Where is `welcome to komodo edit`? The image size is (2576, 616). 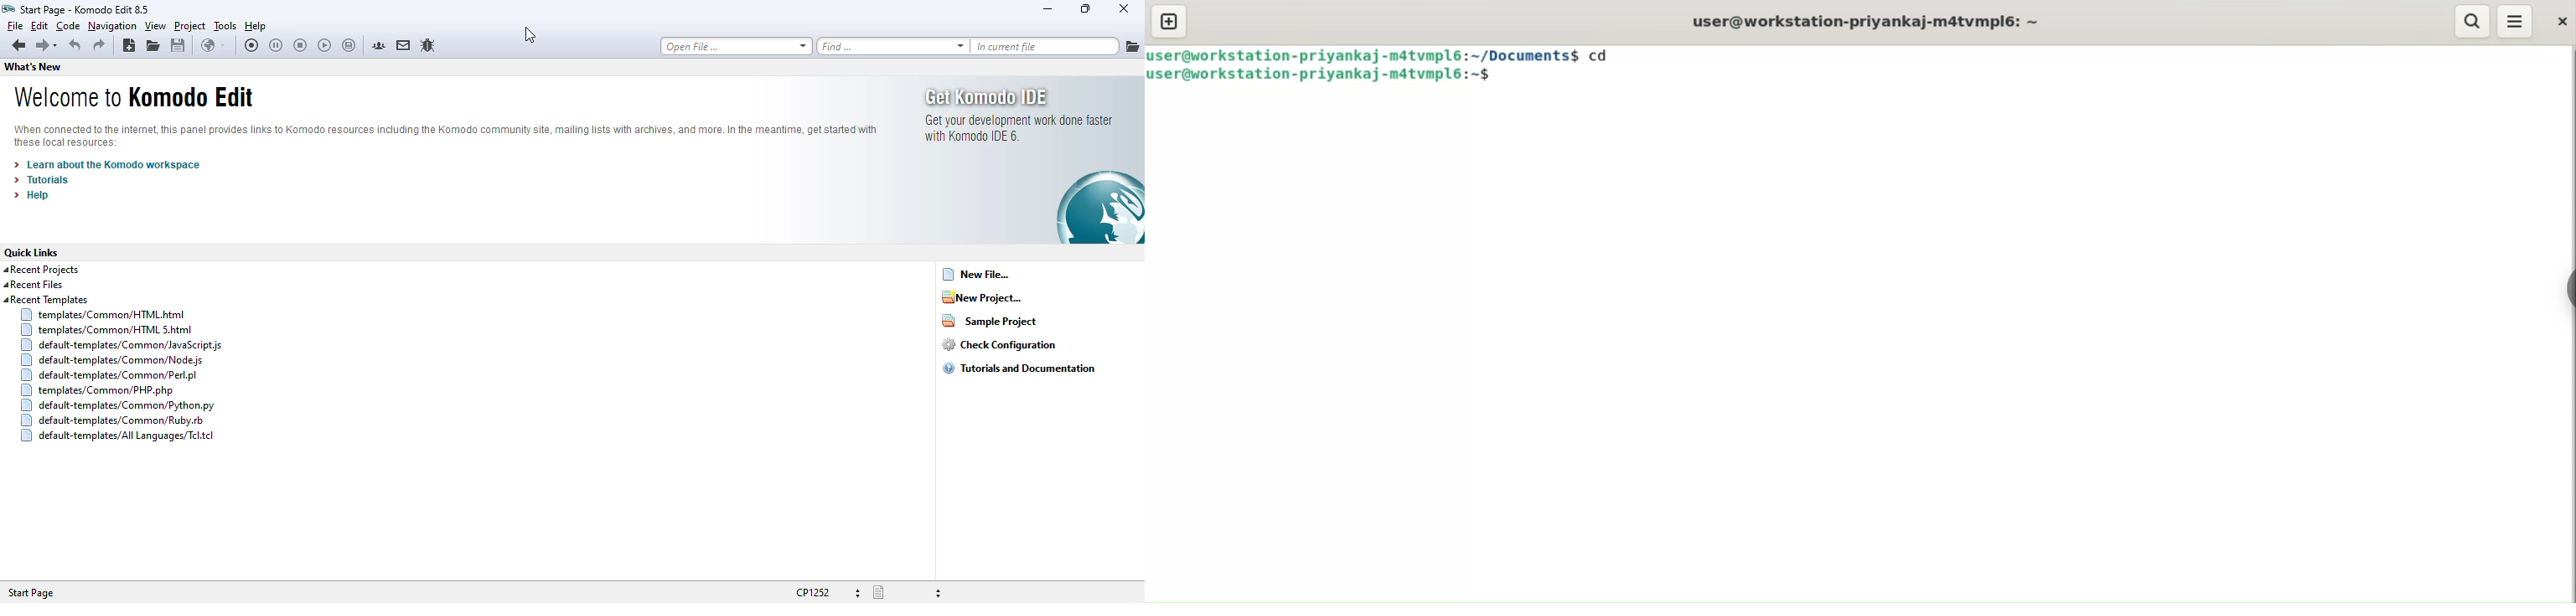 welcome to komodo edit is located at coordinates (132, 96).